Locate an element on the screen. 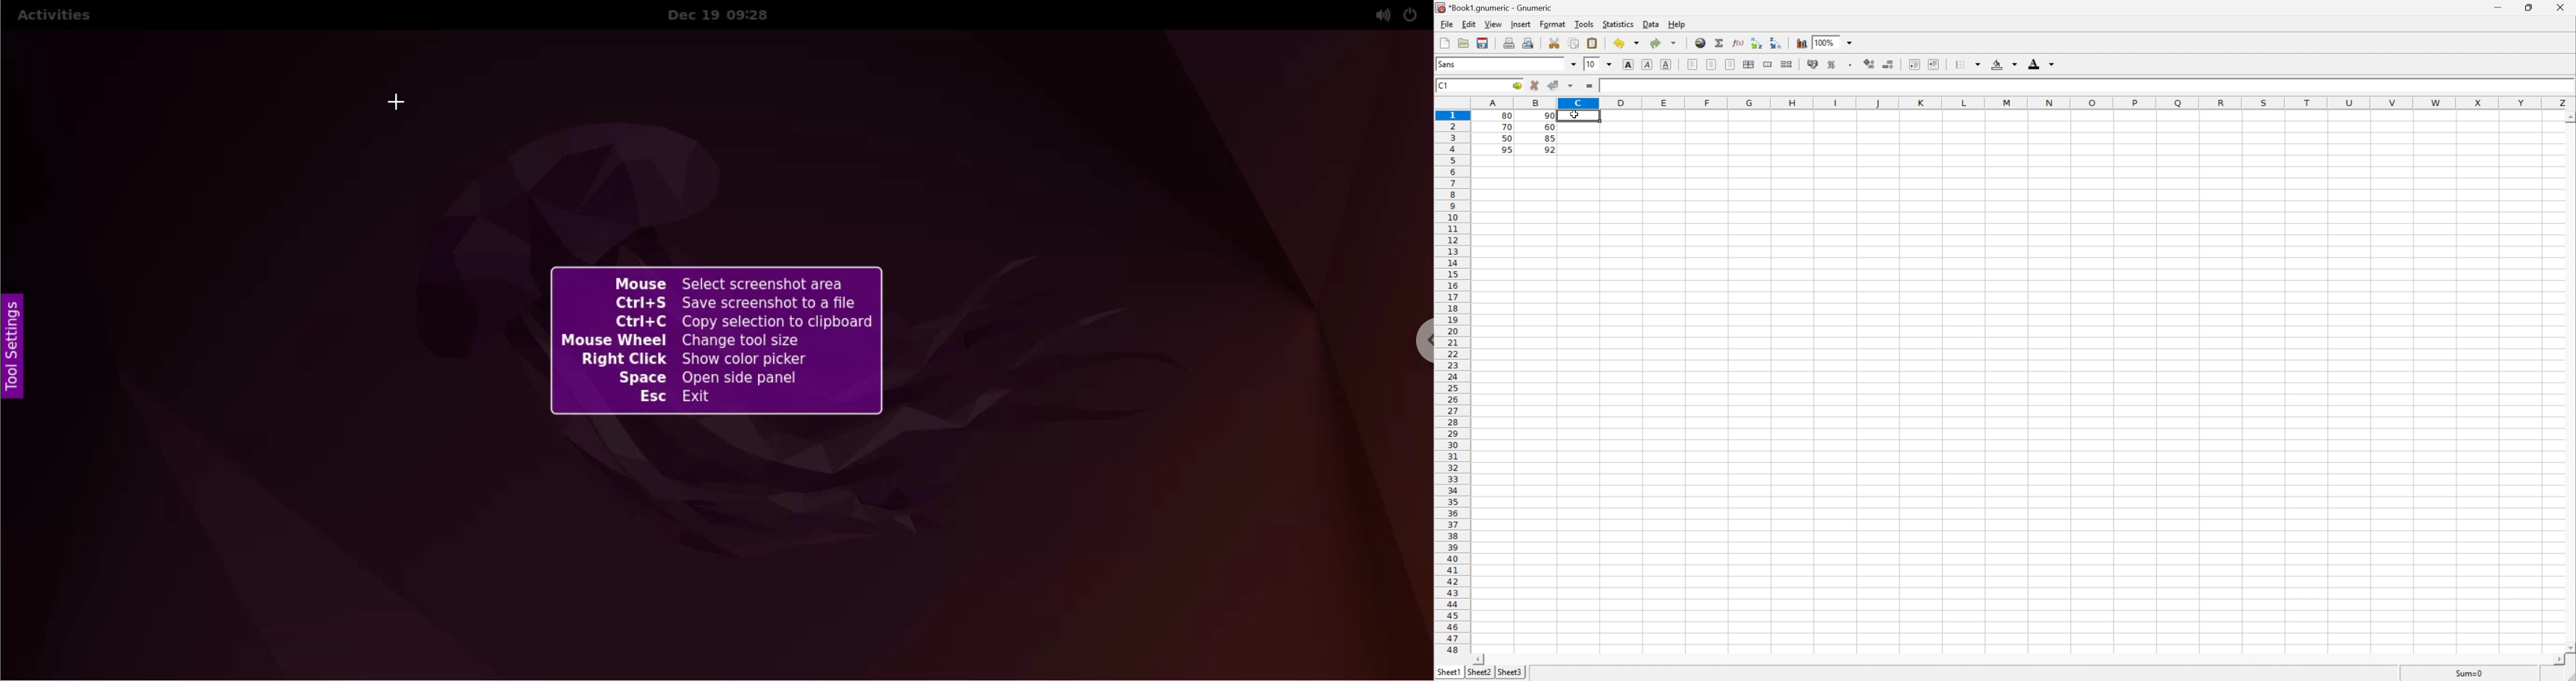 This screenshot has height=700, width=2576. flameshot keyboard shortcut is located at coordinates (716, 341).